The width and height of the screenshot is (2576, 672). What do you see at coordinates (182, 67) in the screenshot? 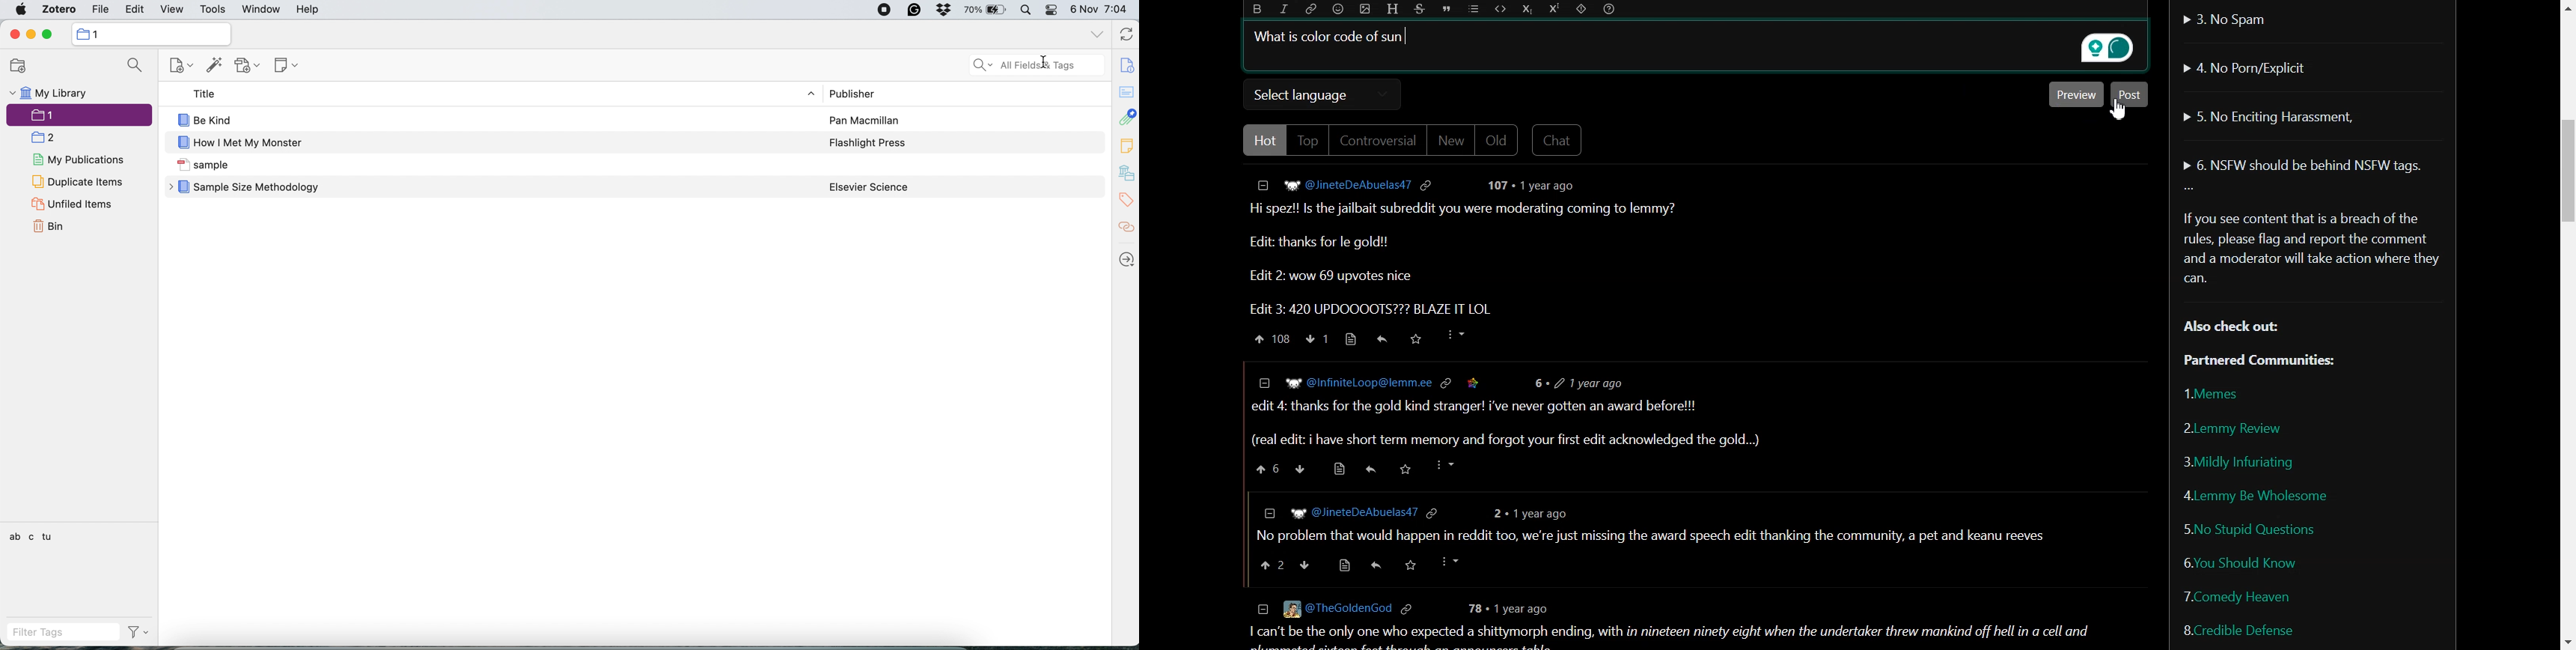
I see `new item` at bounding box center [182, 67].